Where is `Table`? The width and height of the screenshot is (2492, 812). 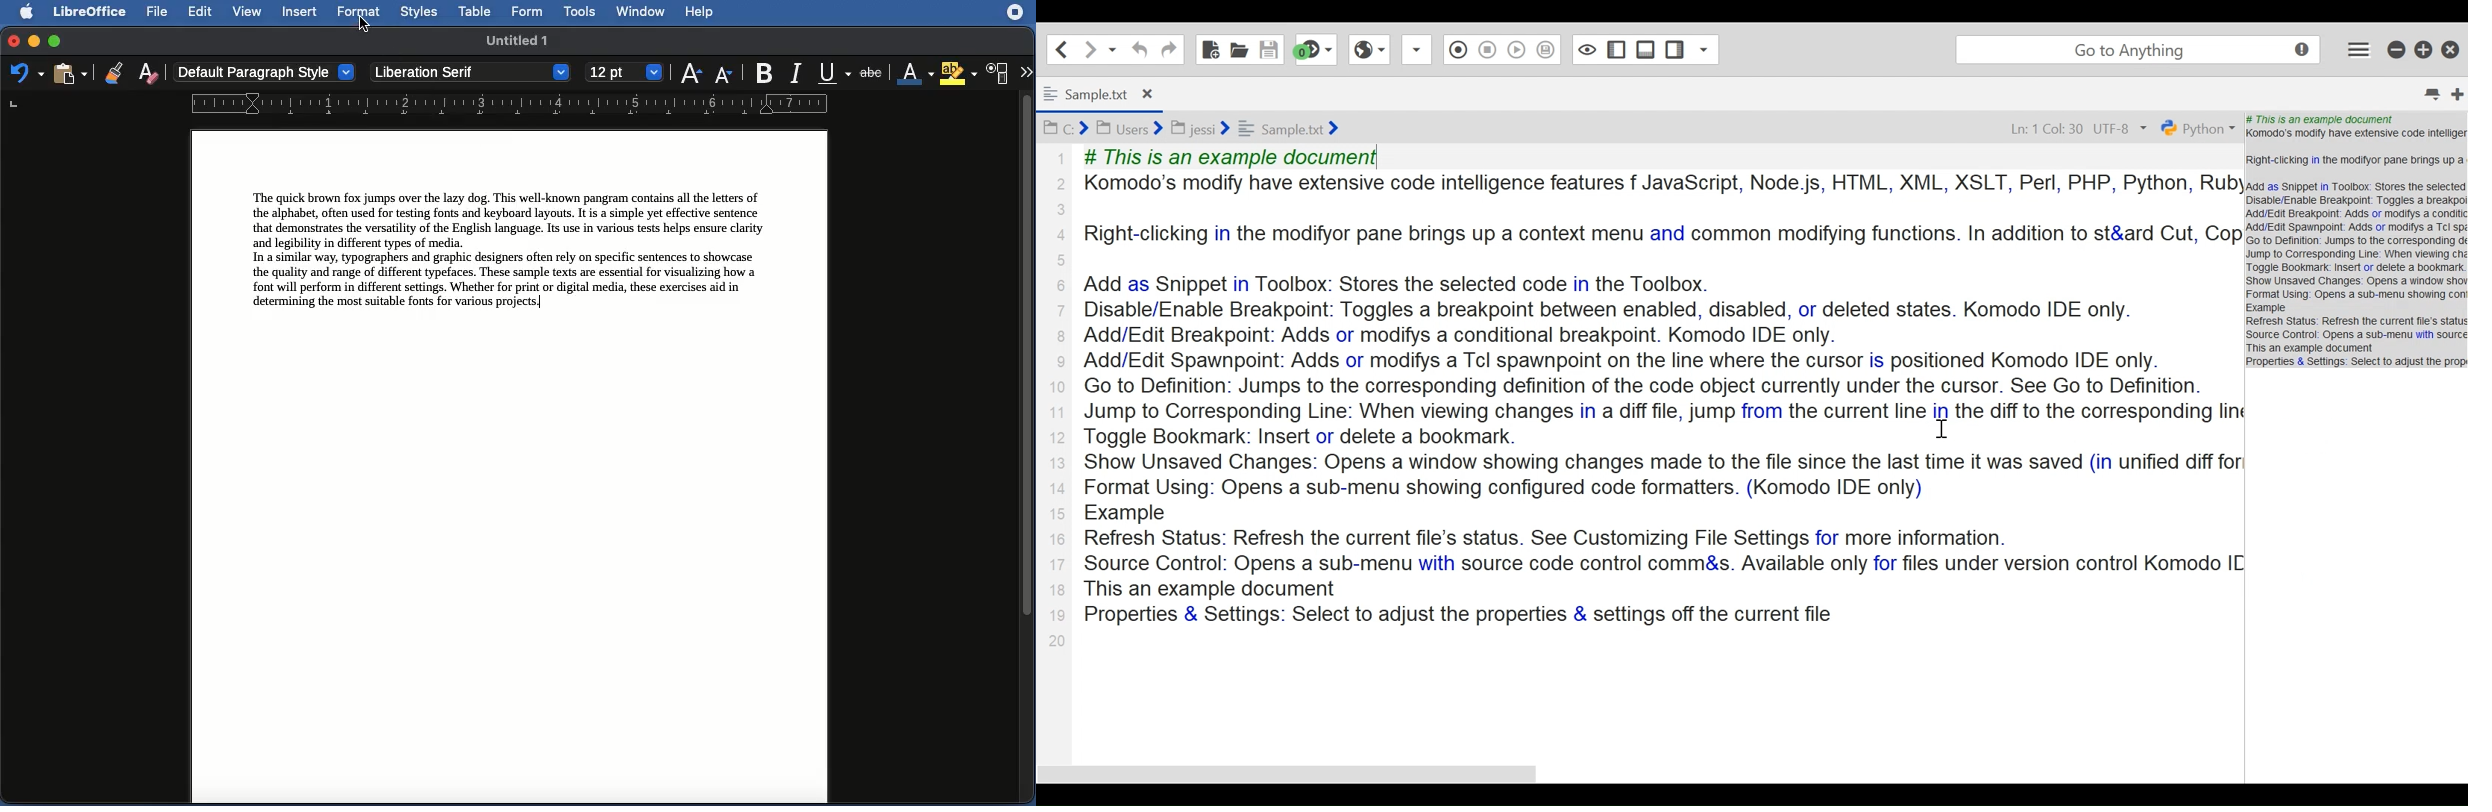
Table is located at coordinates (475, 12).